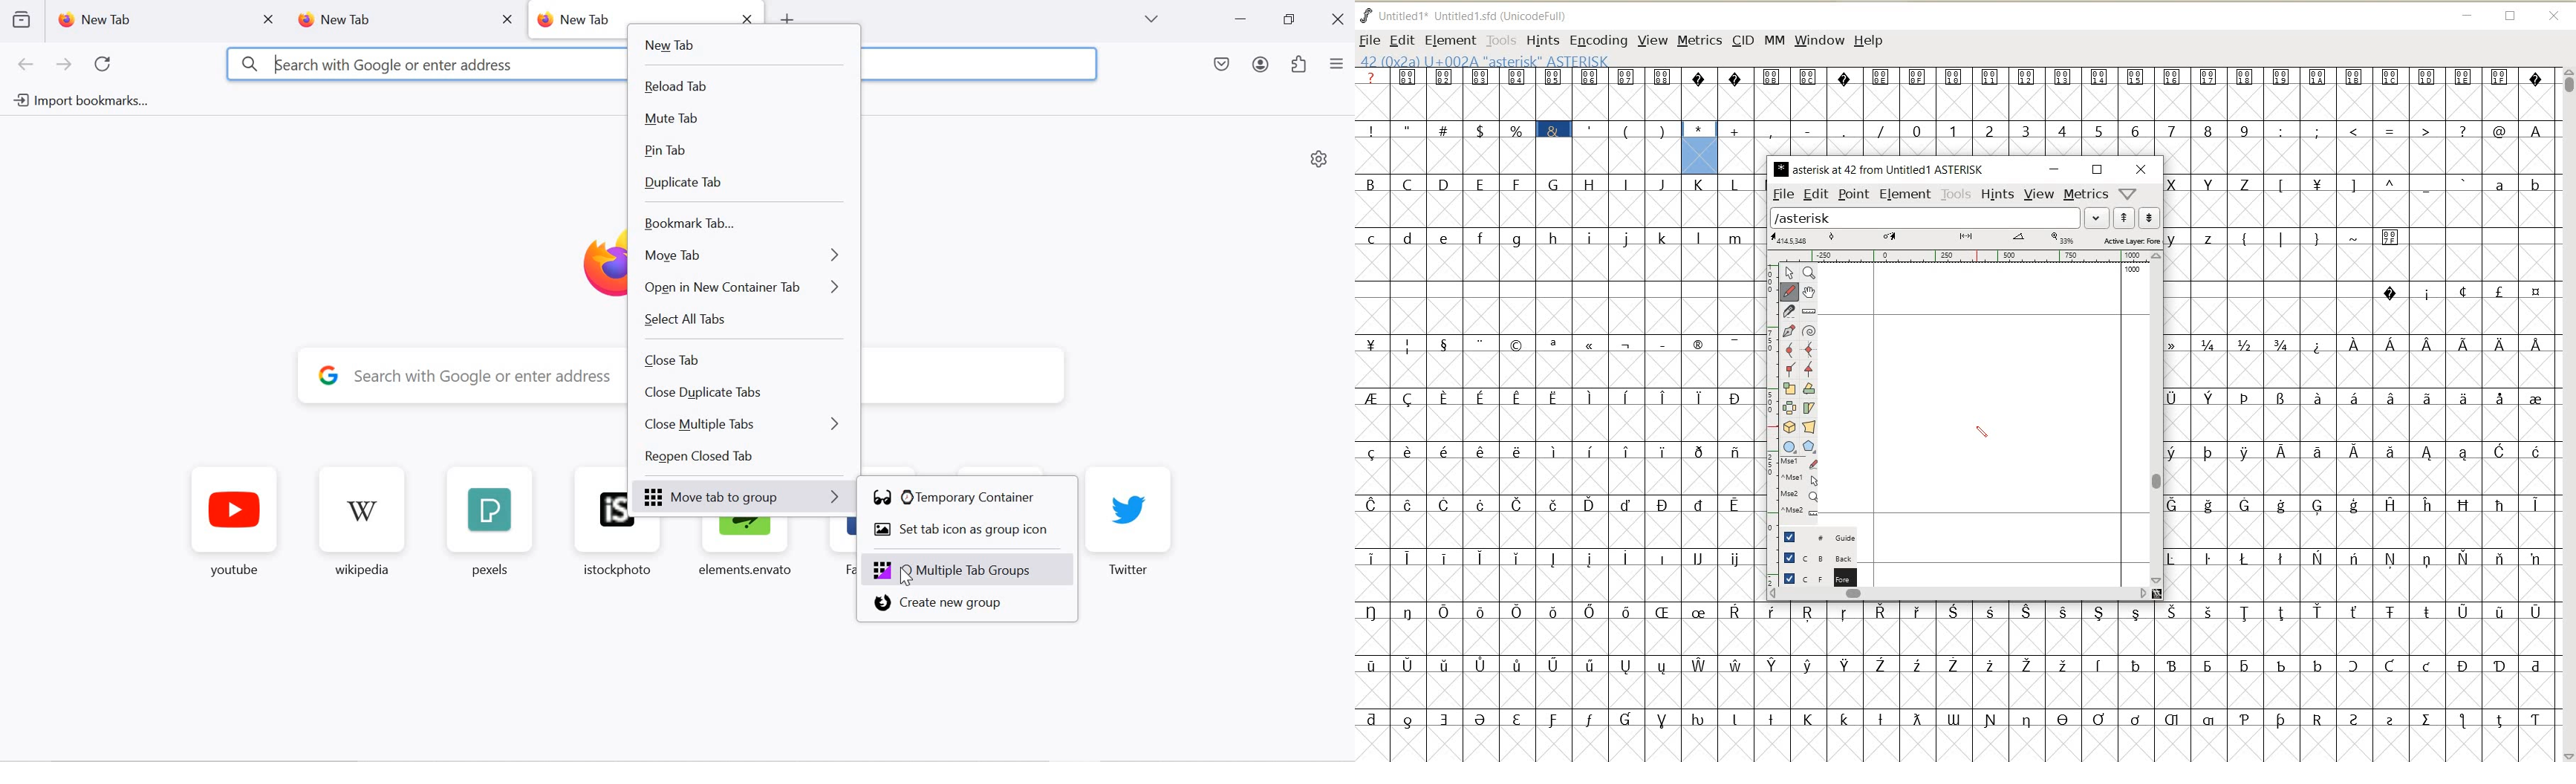  Describe the element at coordinates (1925, 218) in the screenshot. I see `load word list` at that location.